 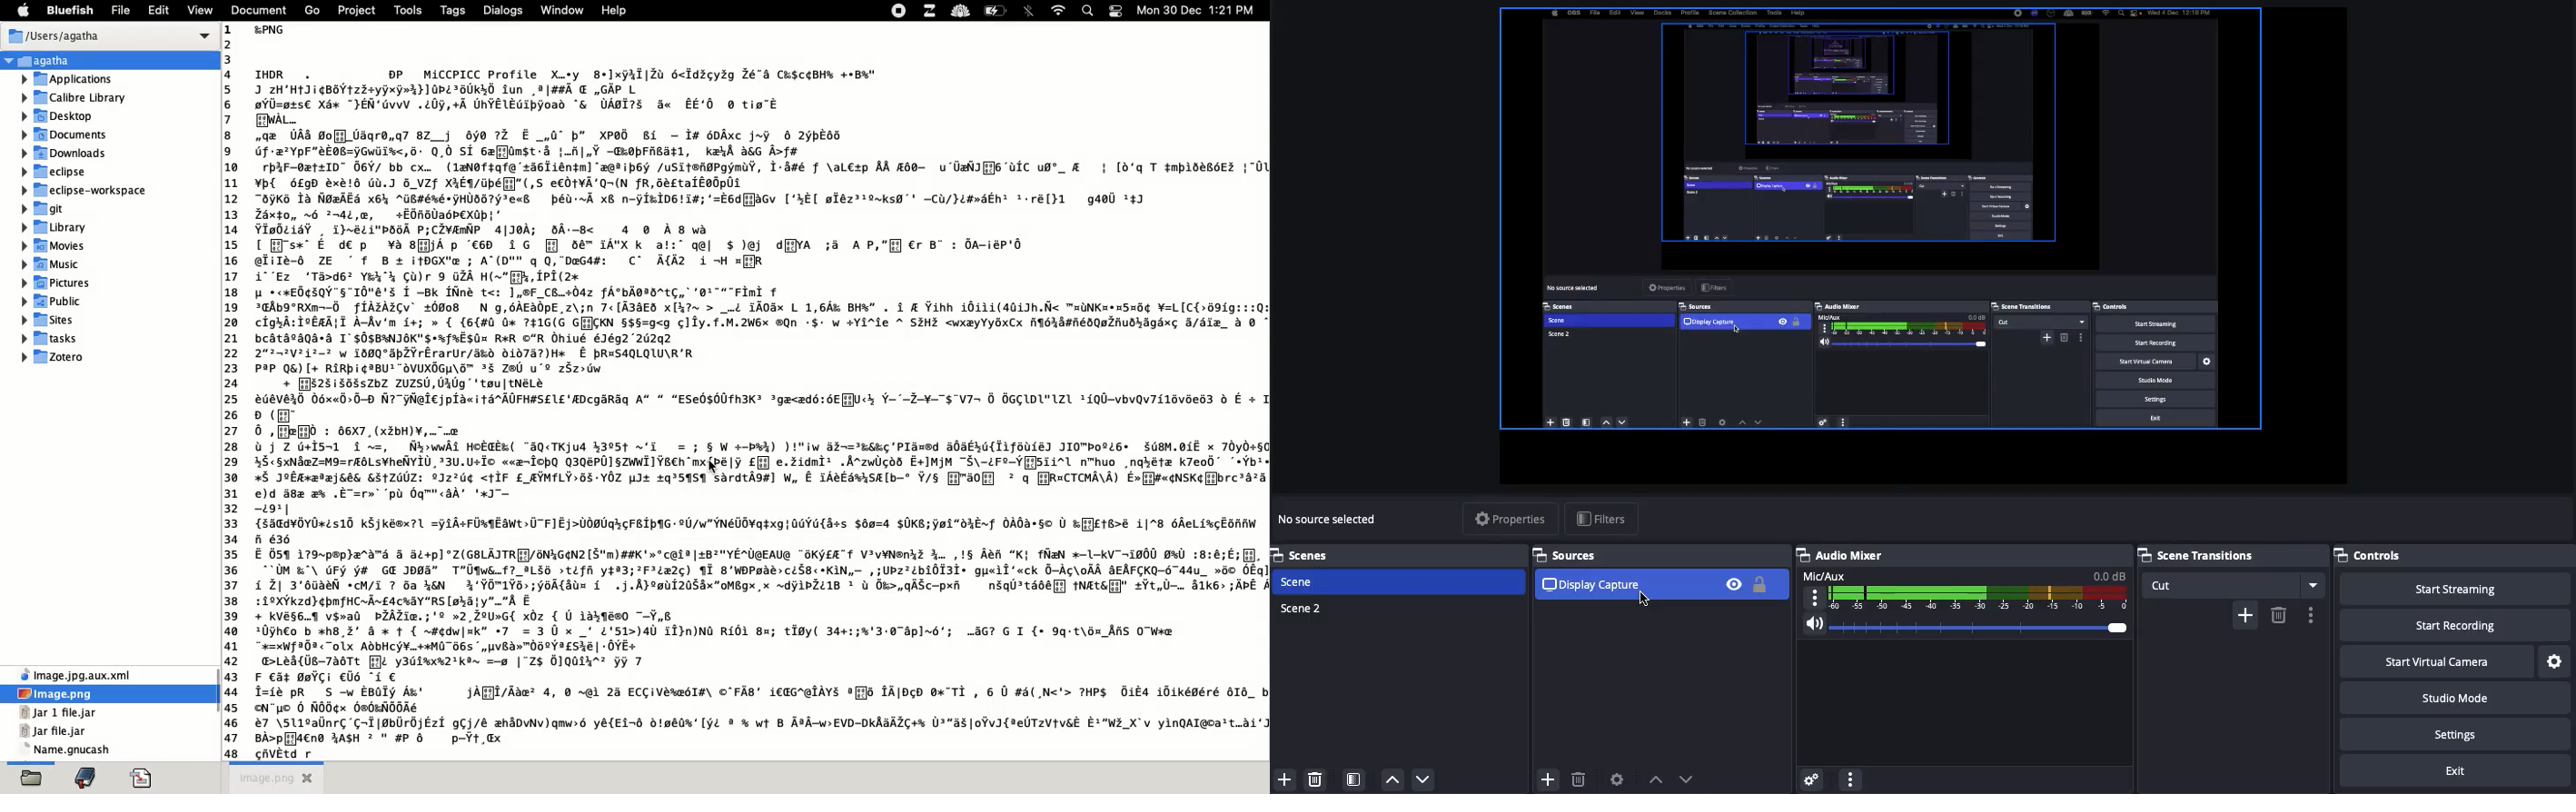 I want to click on internet, so click(x=1059, y=11).